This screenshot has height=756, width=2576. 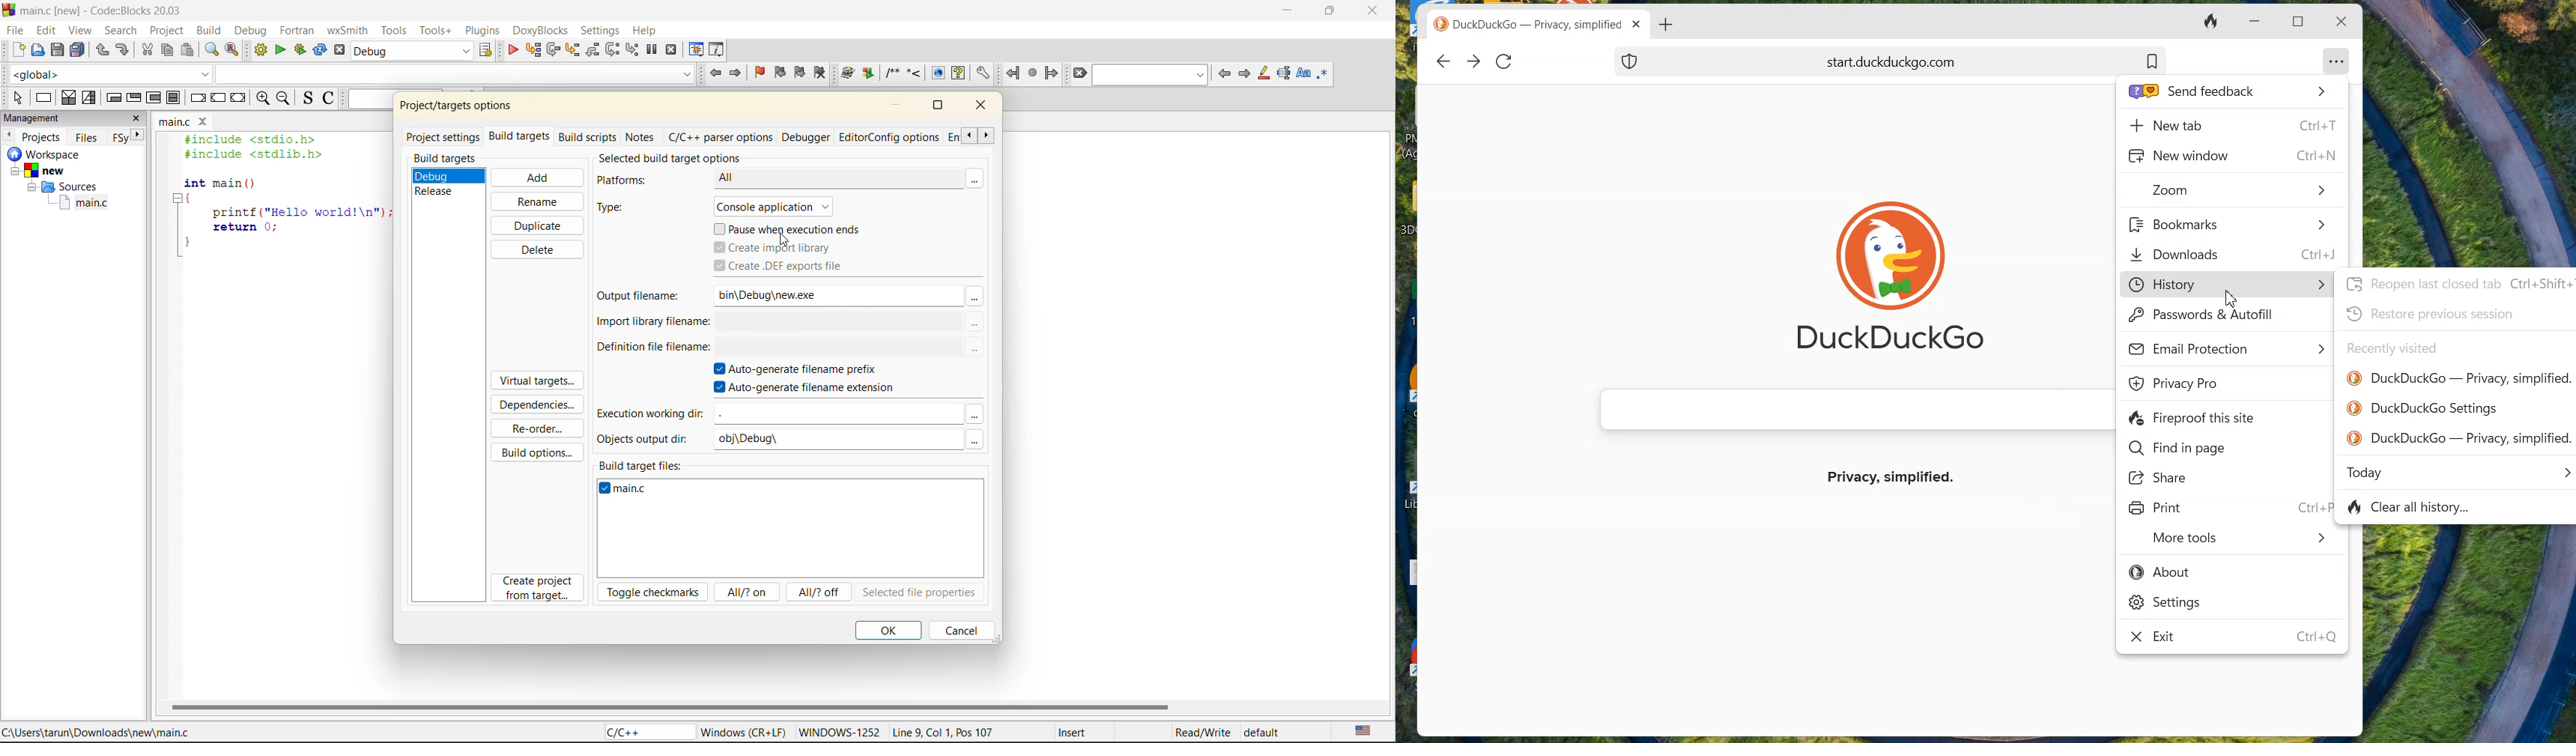 I want to click on Close, so click(x=206, y=122).